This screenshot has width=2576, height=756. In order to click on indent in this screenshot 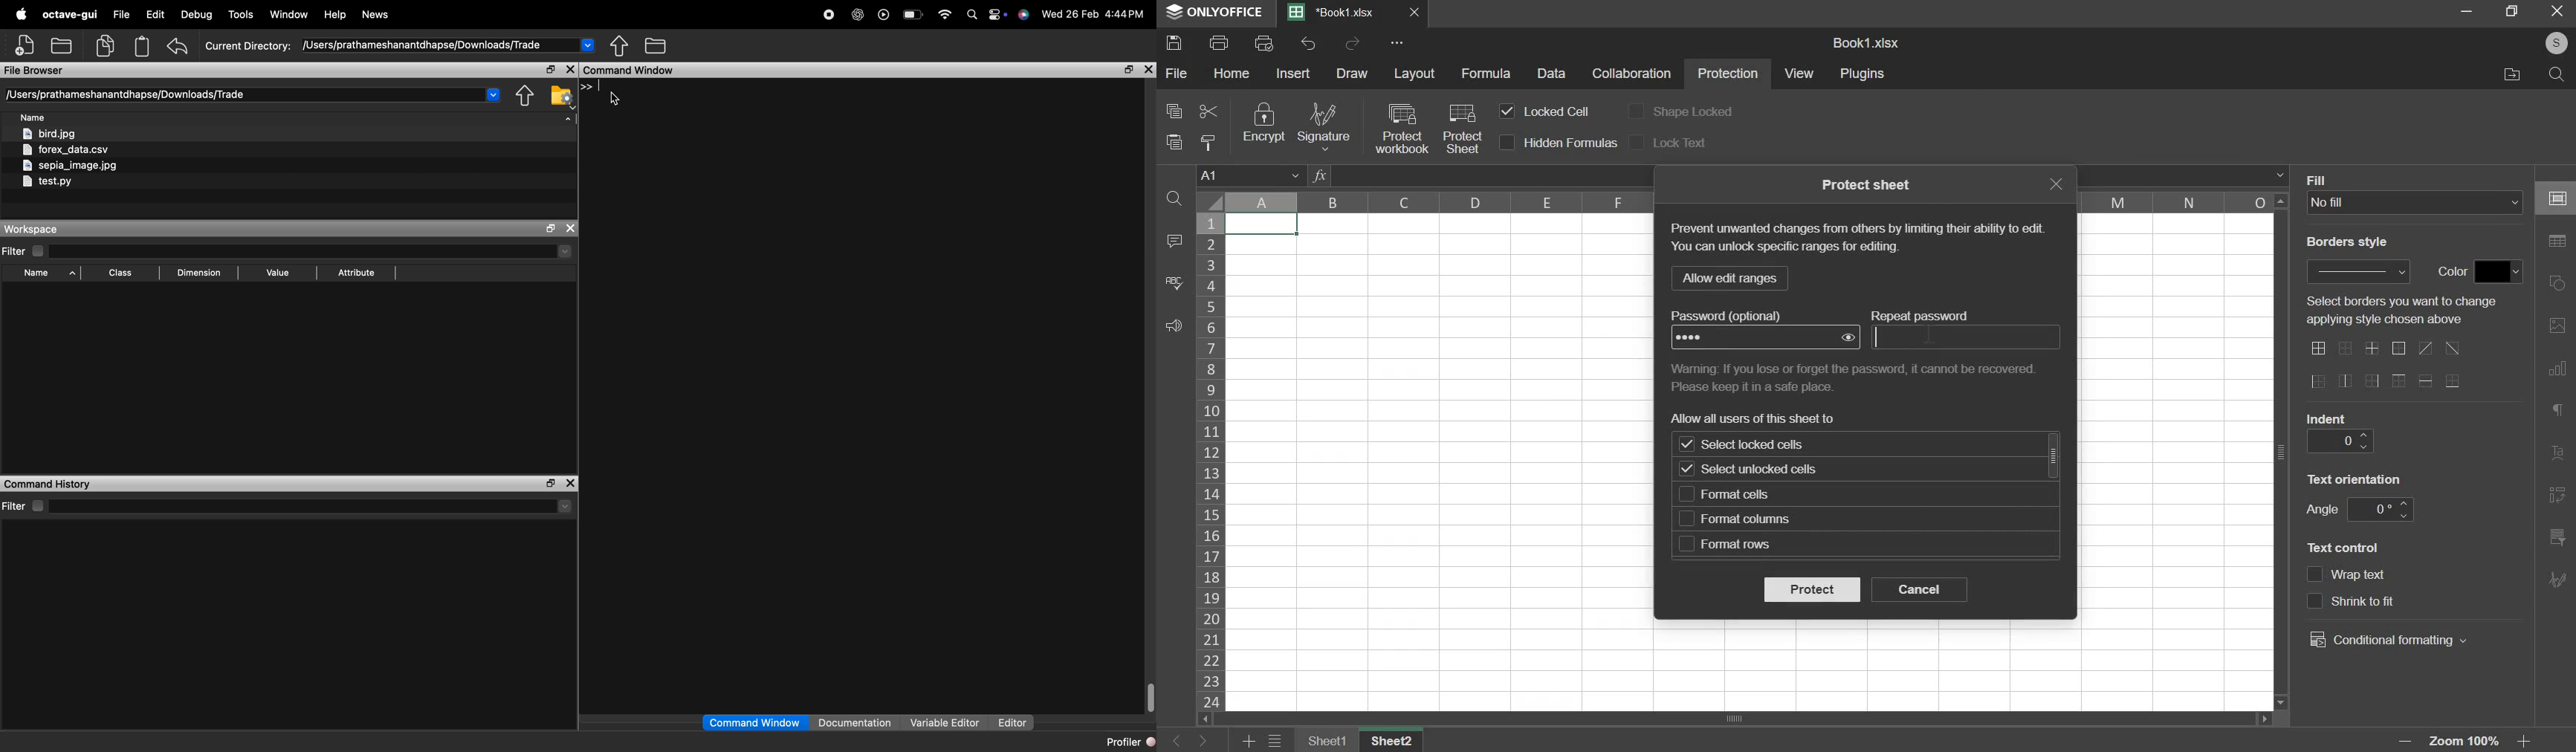, I will do `click(2339, 441)`.